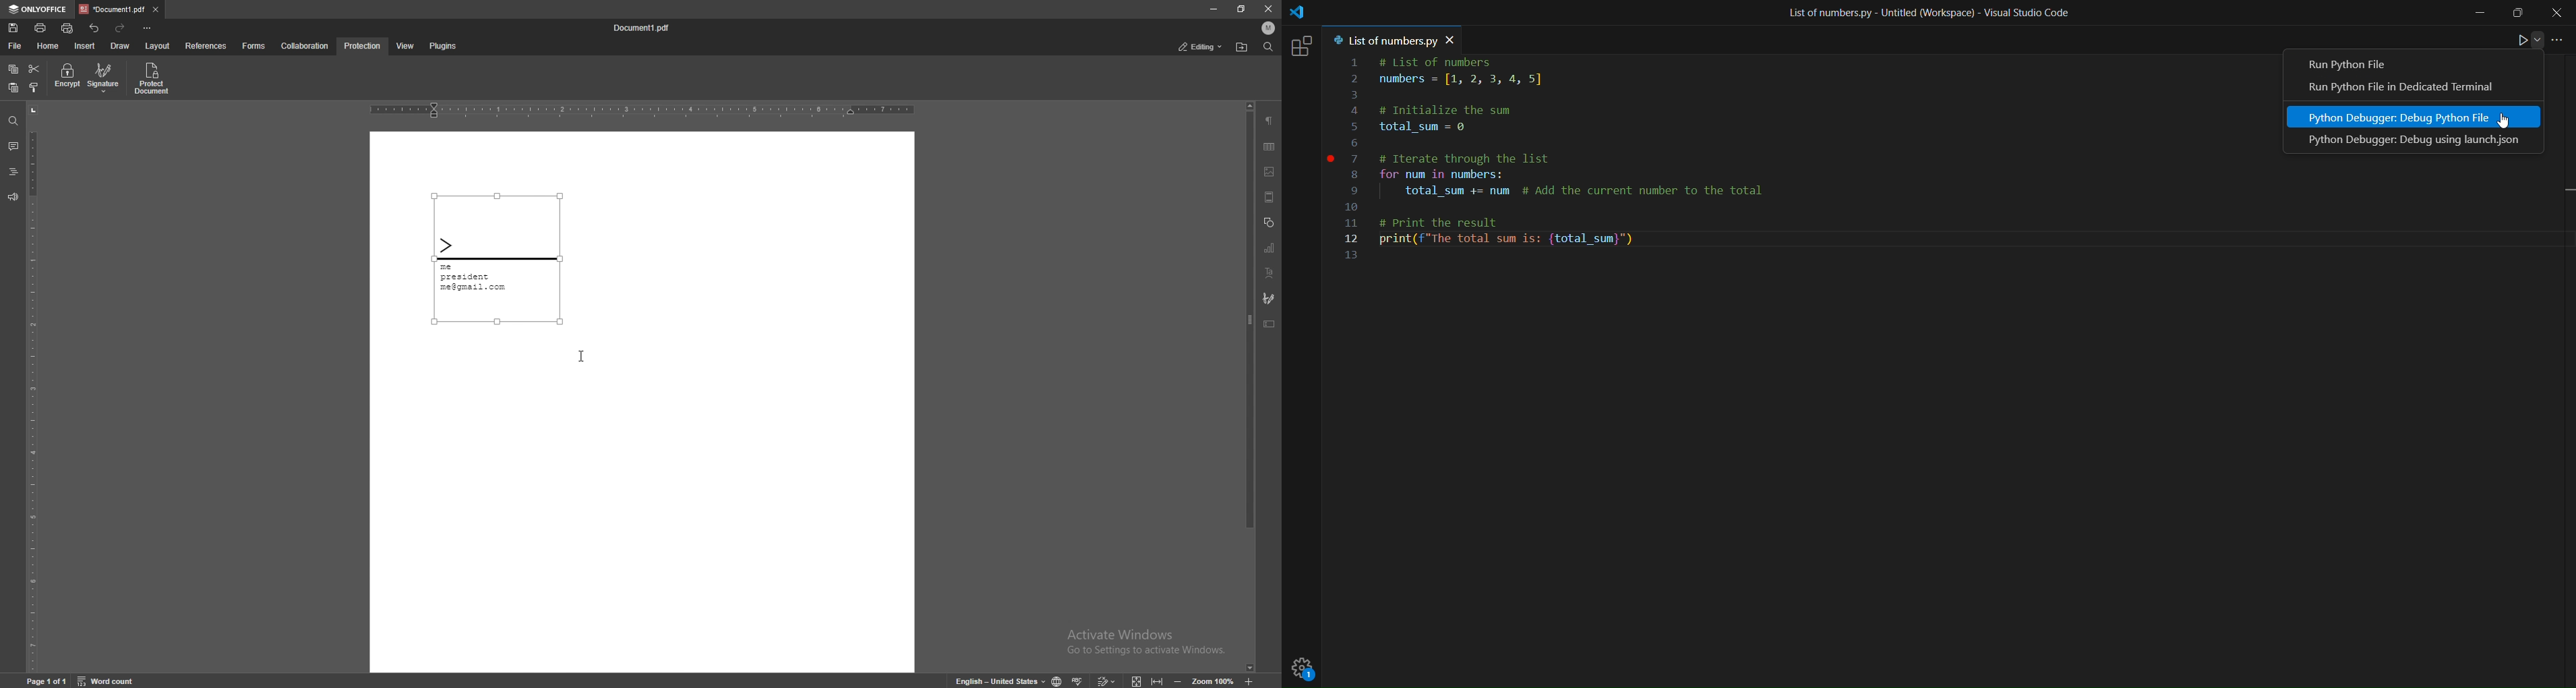 The image size is (2576, 700). What do you see at coordinates (1242, 9) in the screenshot?
I see `resize` at bounding box center [1242, 9].